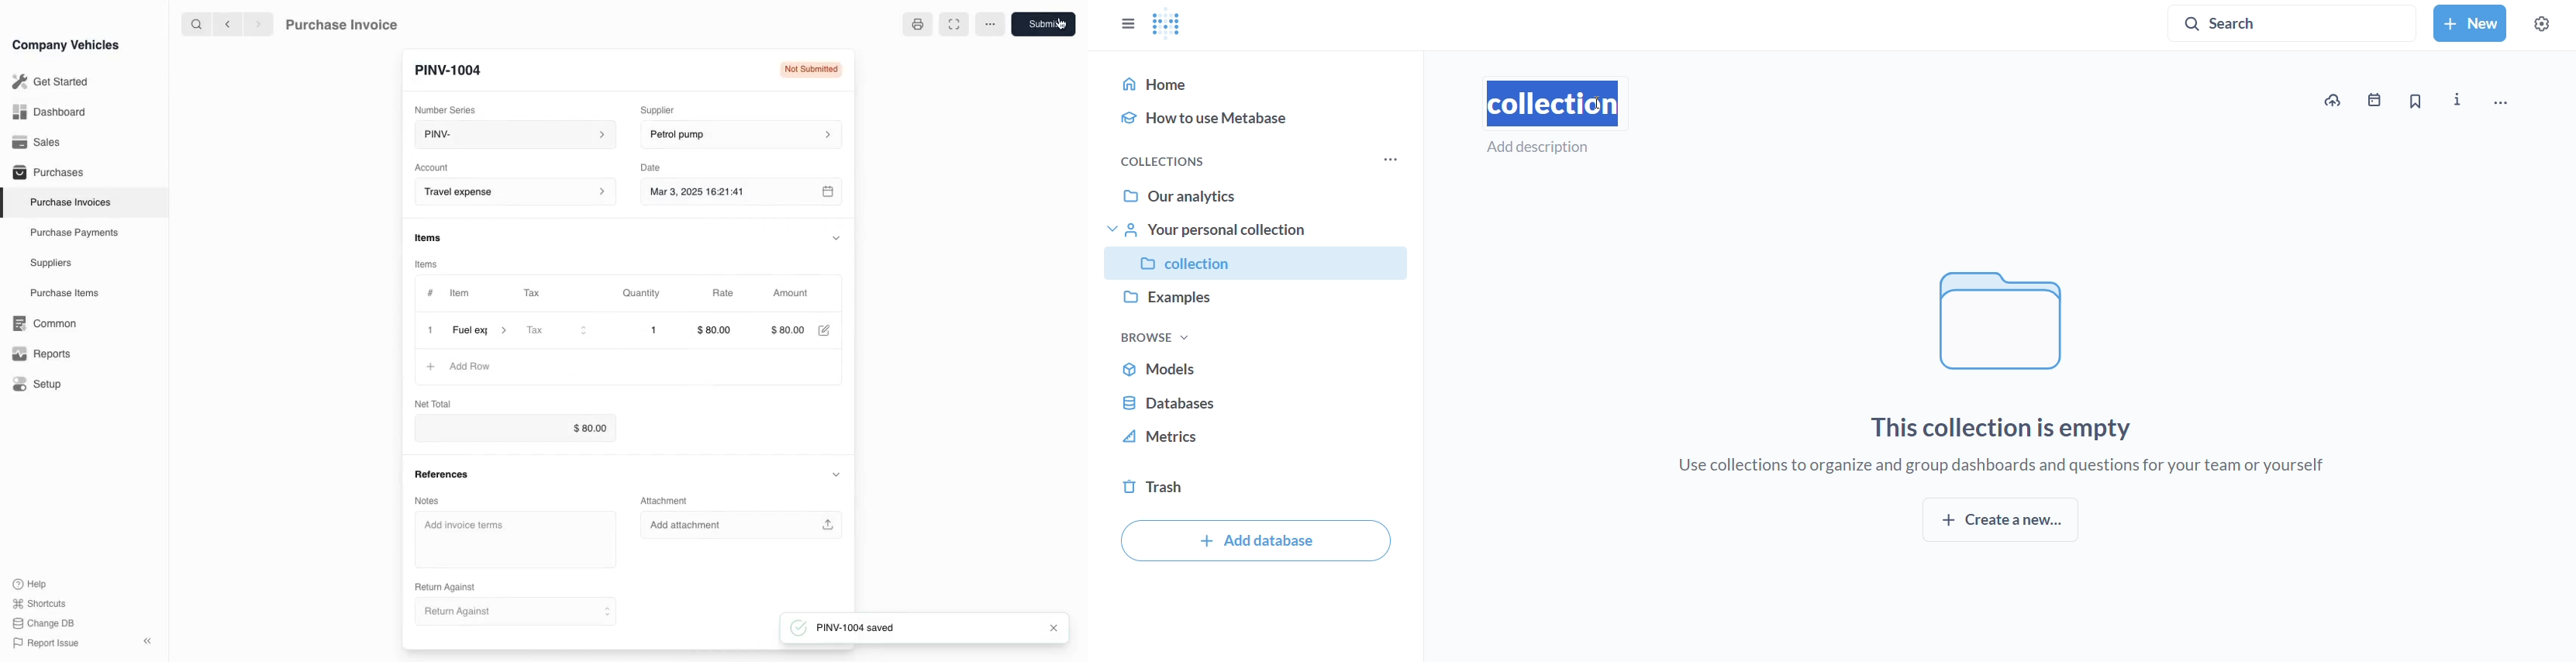 This screenshot has width=2576, height=672. I want to click on search, so click(2293, 21).